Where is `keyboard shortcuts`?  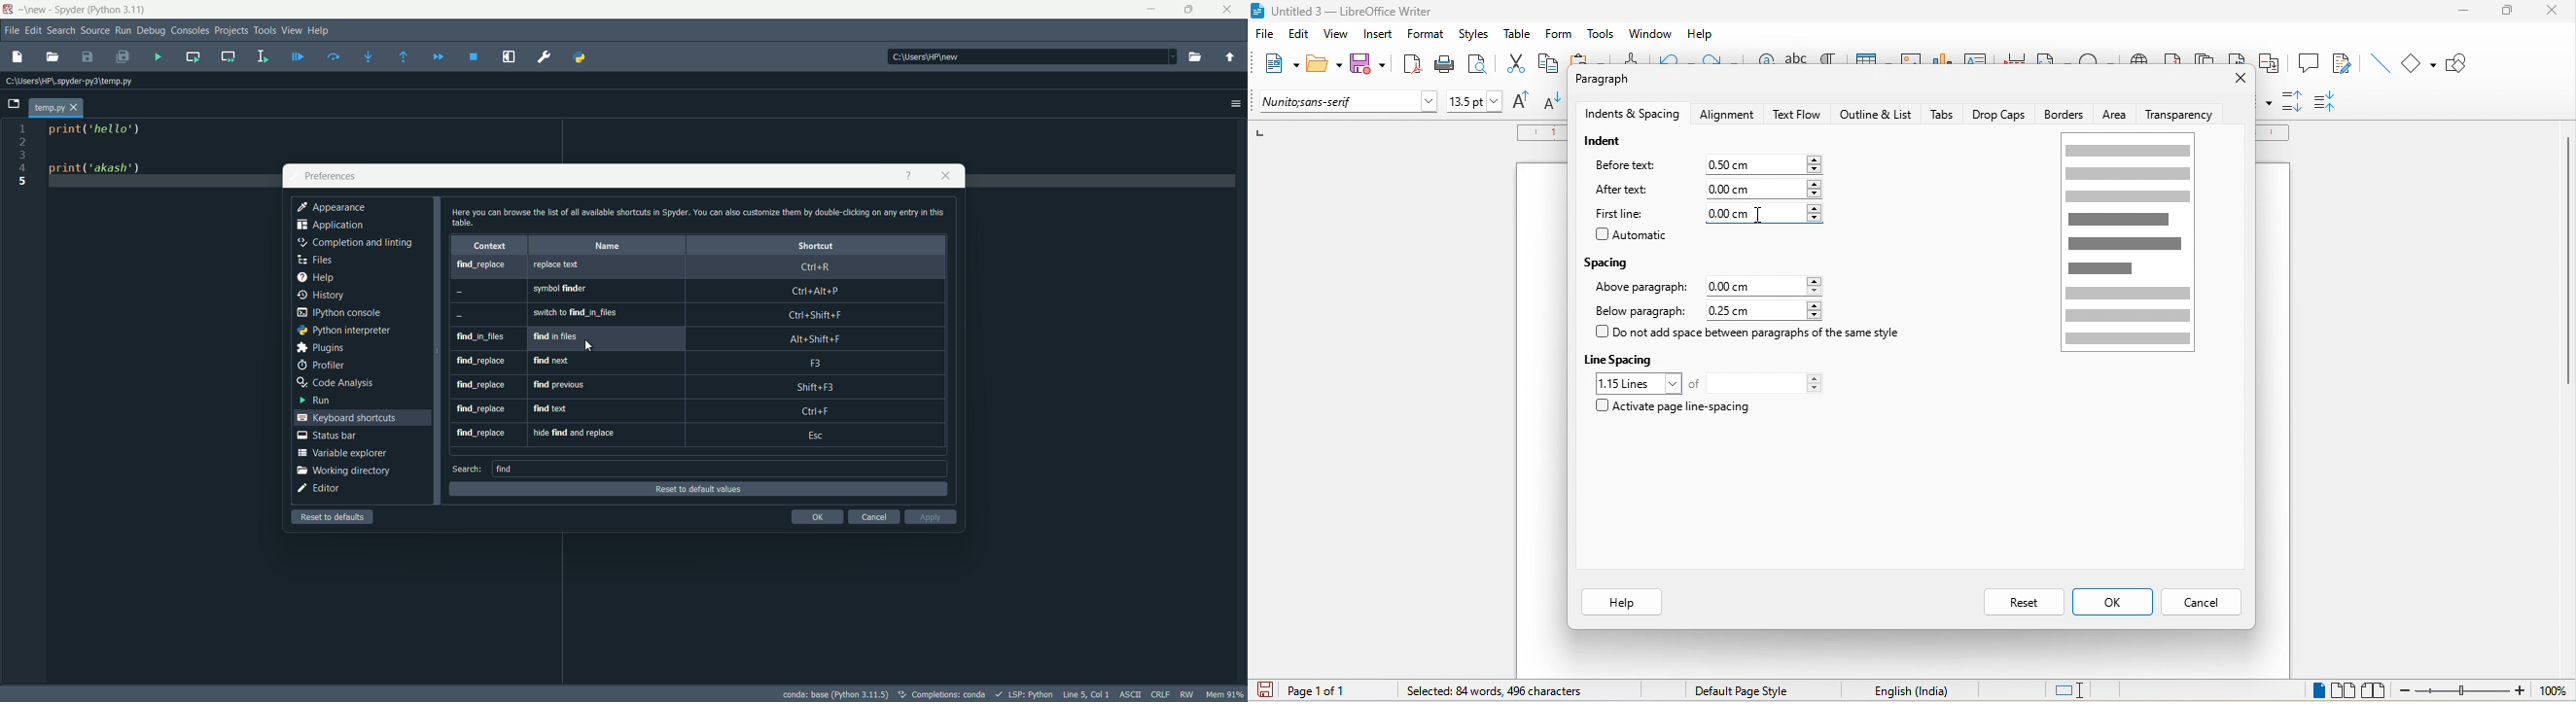
keyboard shortcuts is located at coordinates (347, 419).